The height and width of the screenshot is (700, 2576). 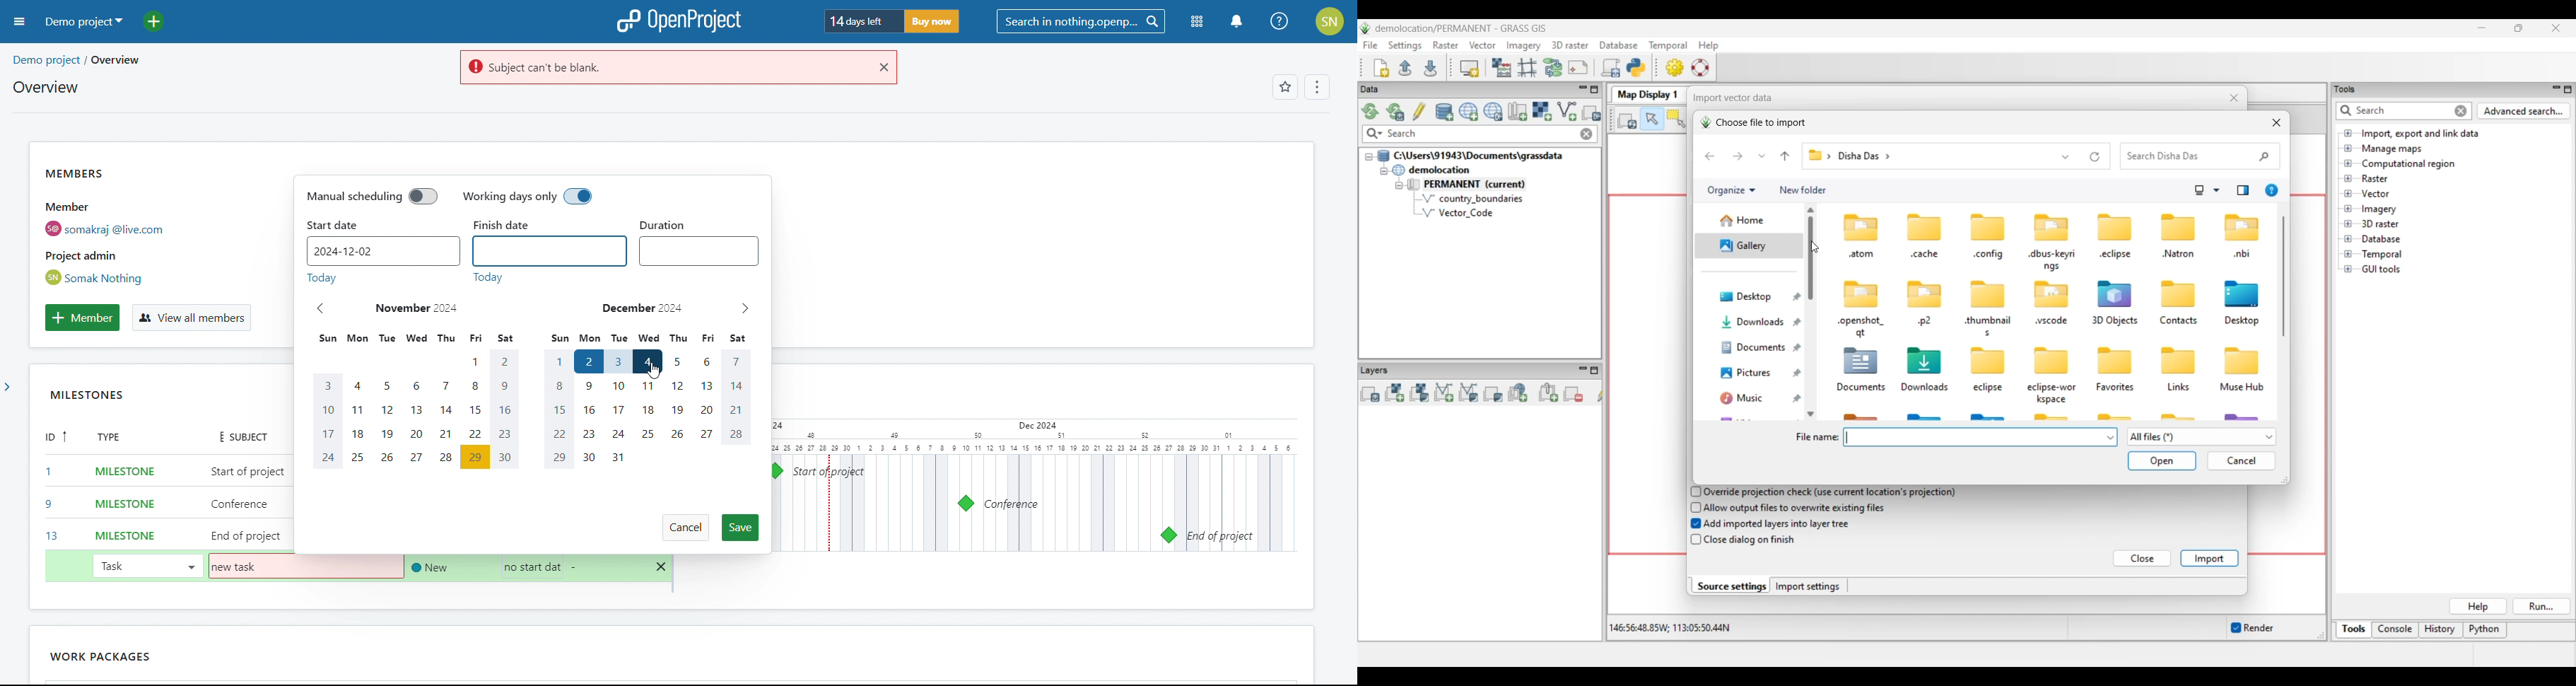 I want to click on MILESTONES, so click(x=108, y=398).